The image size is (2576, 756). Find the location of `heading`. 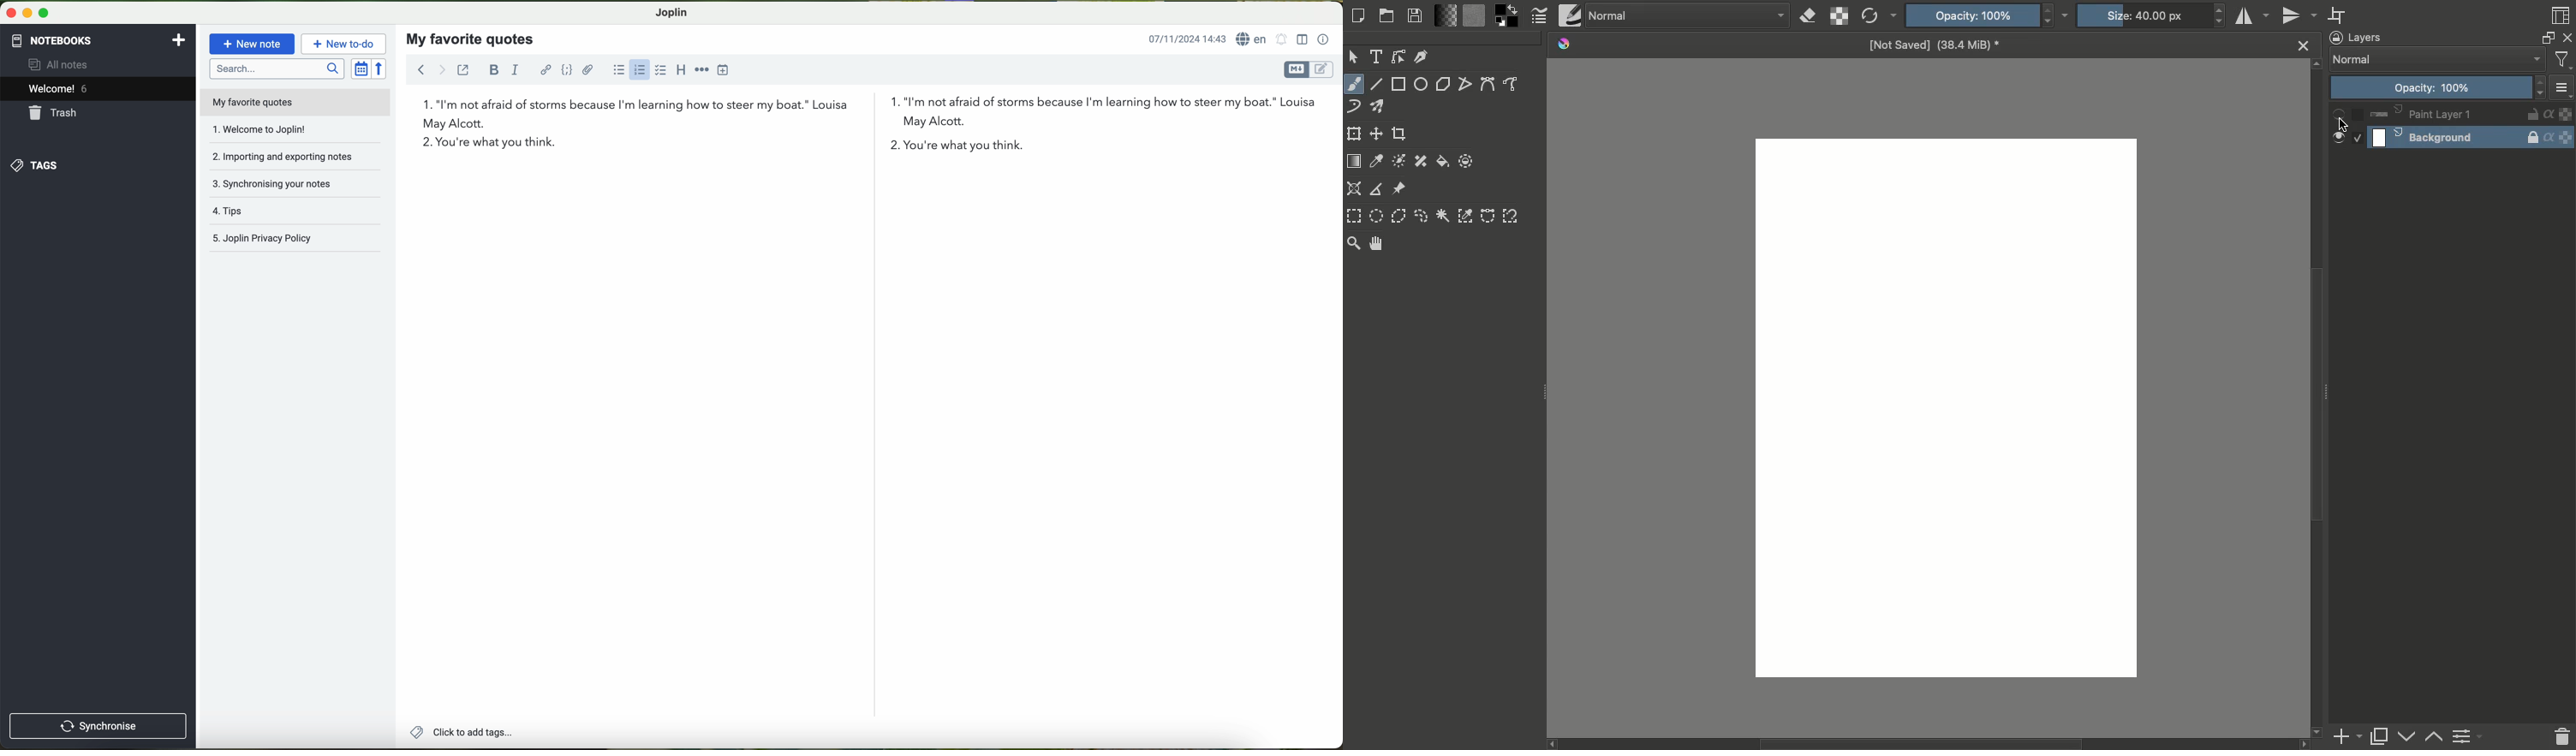

heading is located at coordinates (683, 71).